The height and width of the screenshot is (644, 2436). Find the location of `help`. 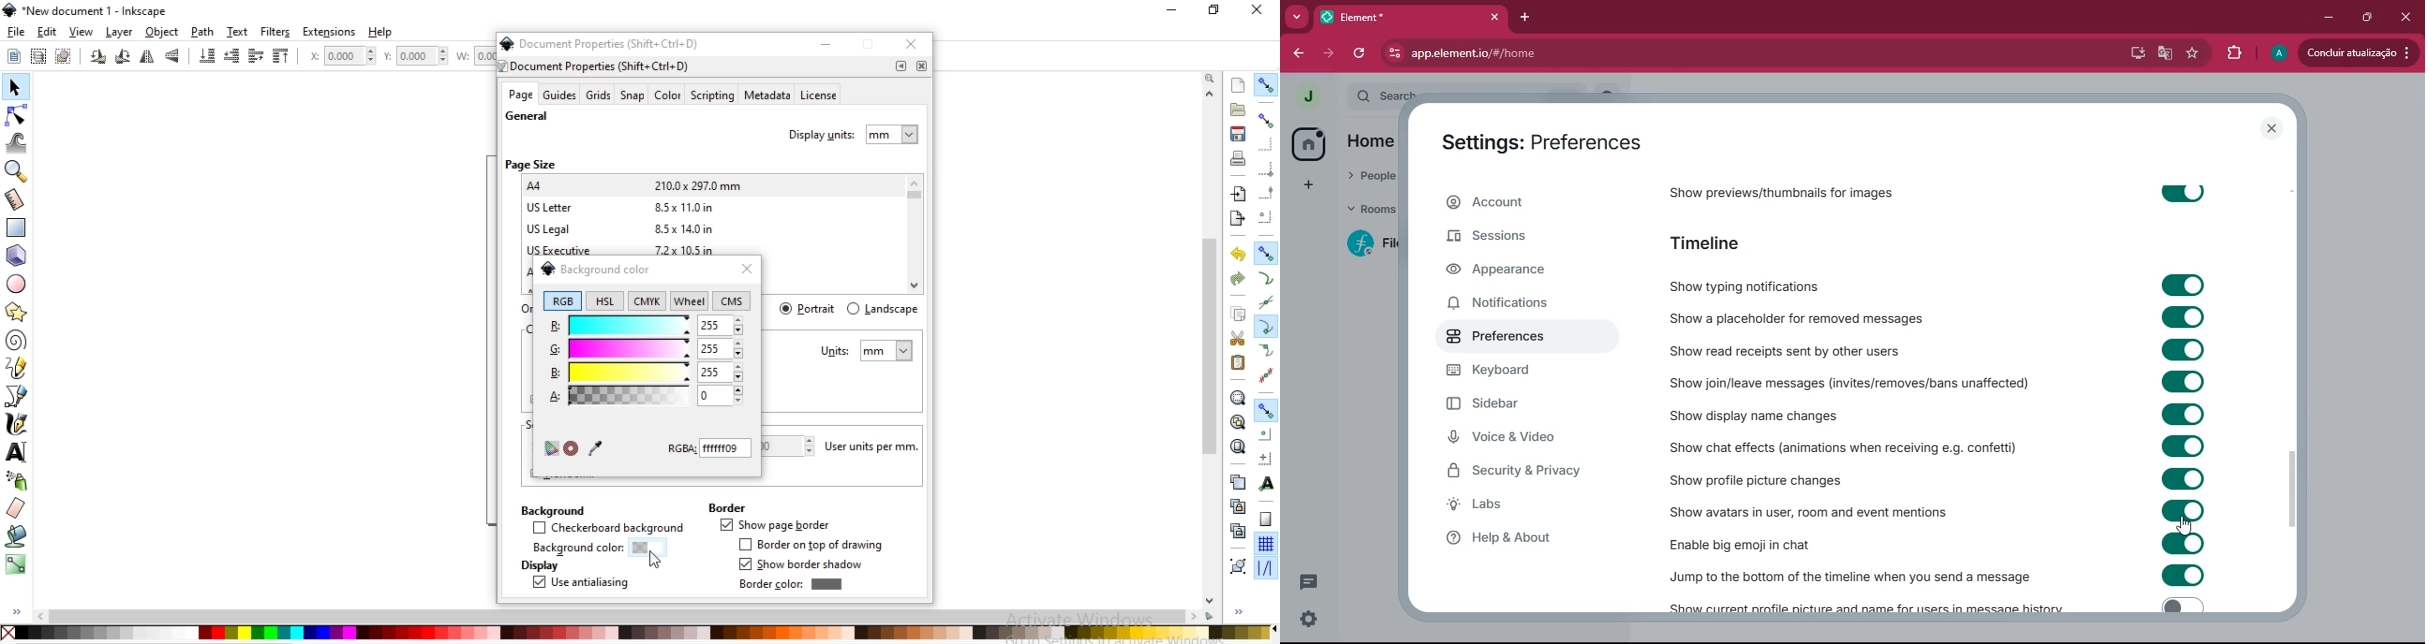

help is located at coordinates (382, 32).